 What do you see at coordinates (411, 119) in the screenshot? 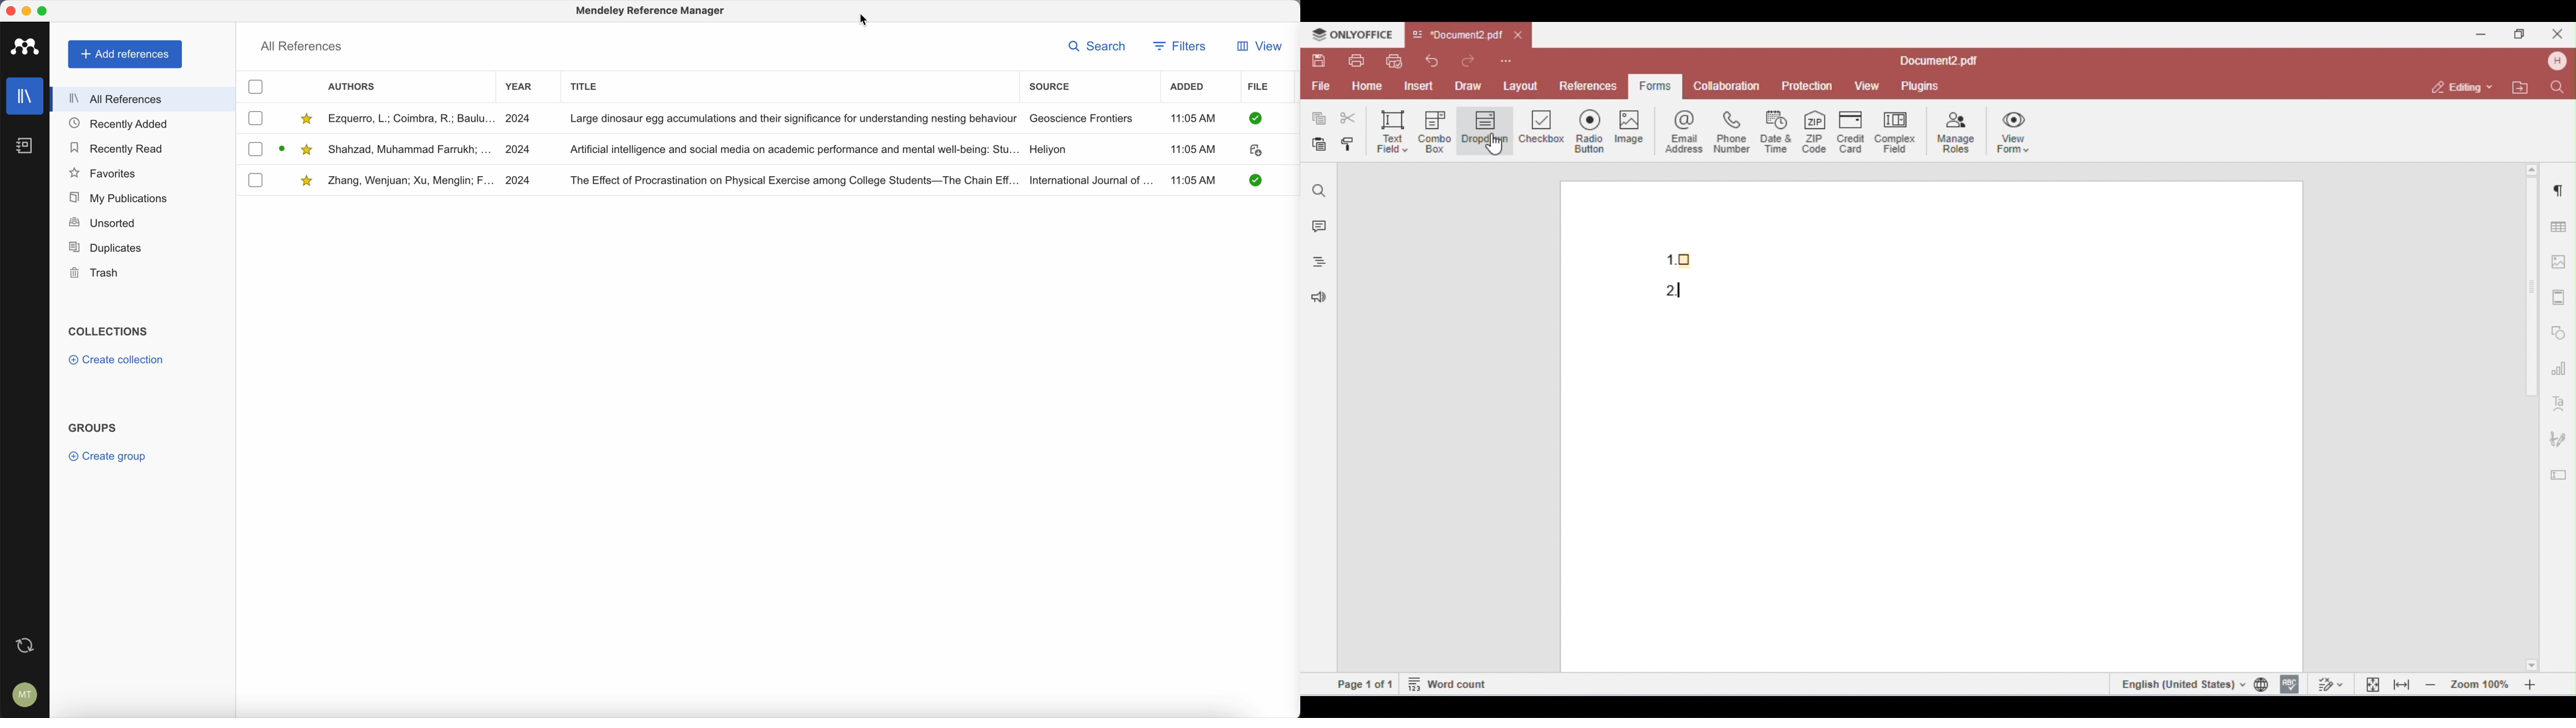
I see `Ezquerro, L; Coimbra, R; Baulu` at bounding box center [411, 119].